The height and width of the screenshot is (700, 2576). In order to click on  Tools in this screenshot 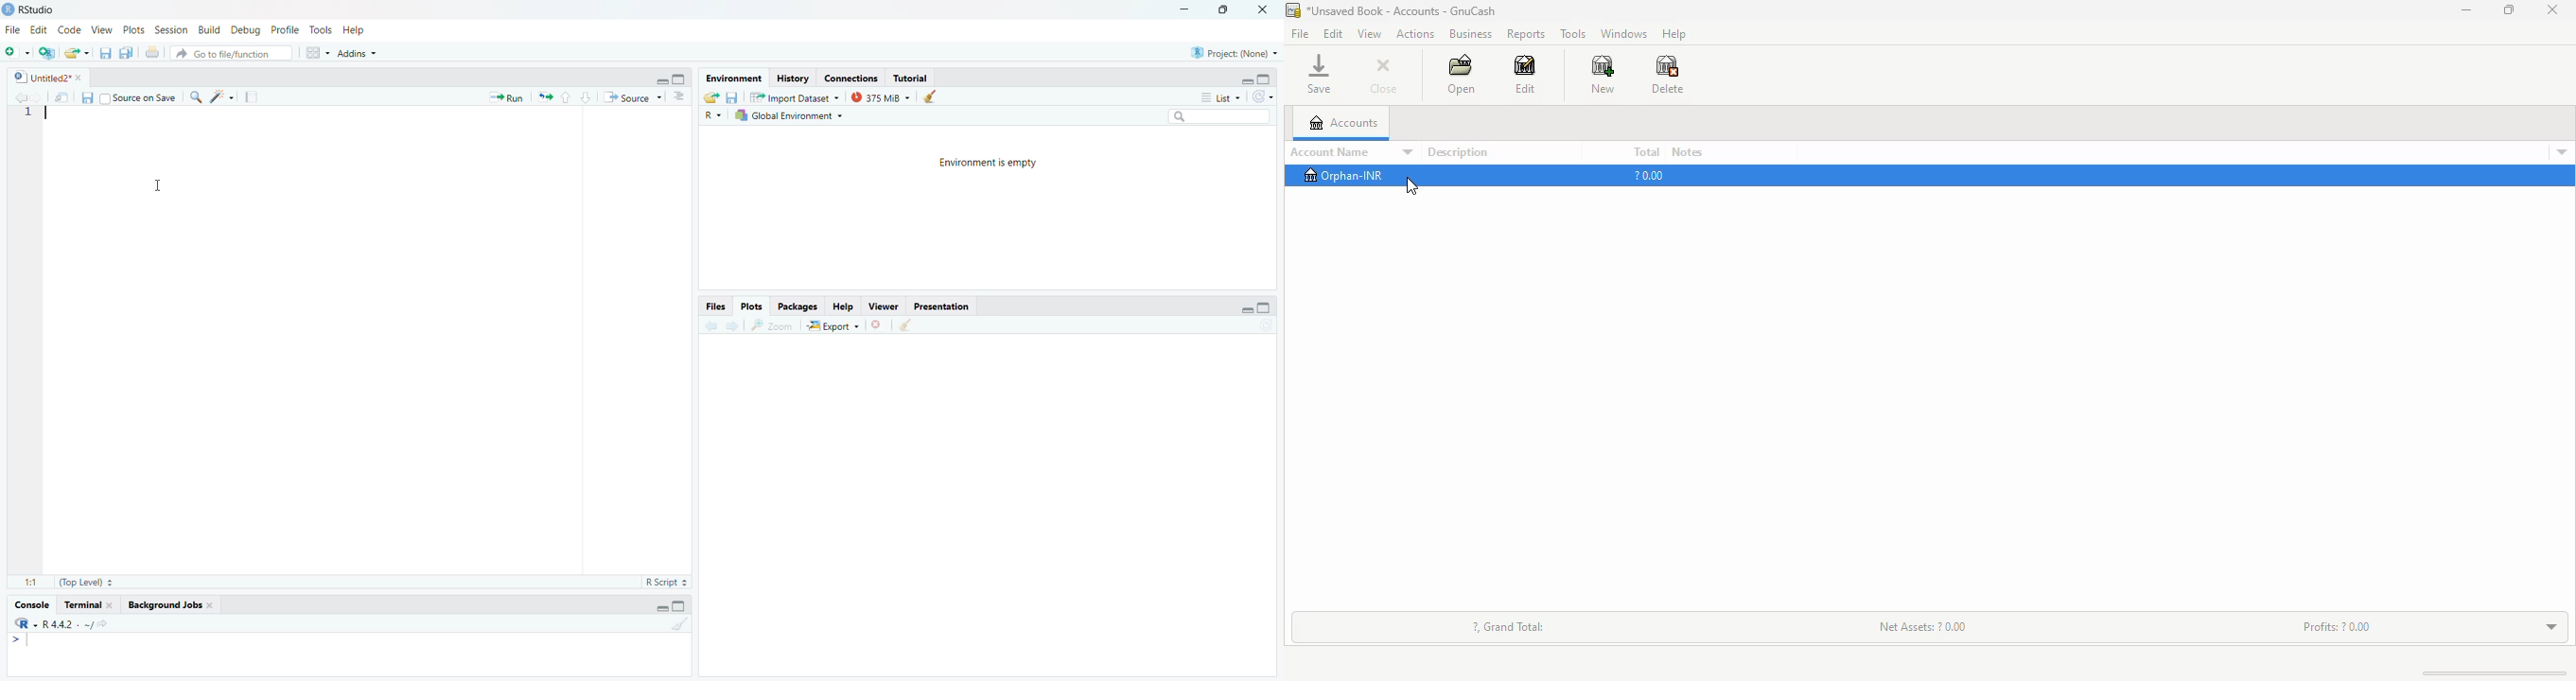, I will do `click(320, 30)`.